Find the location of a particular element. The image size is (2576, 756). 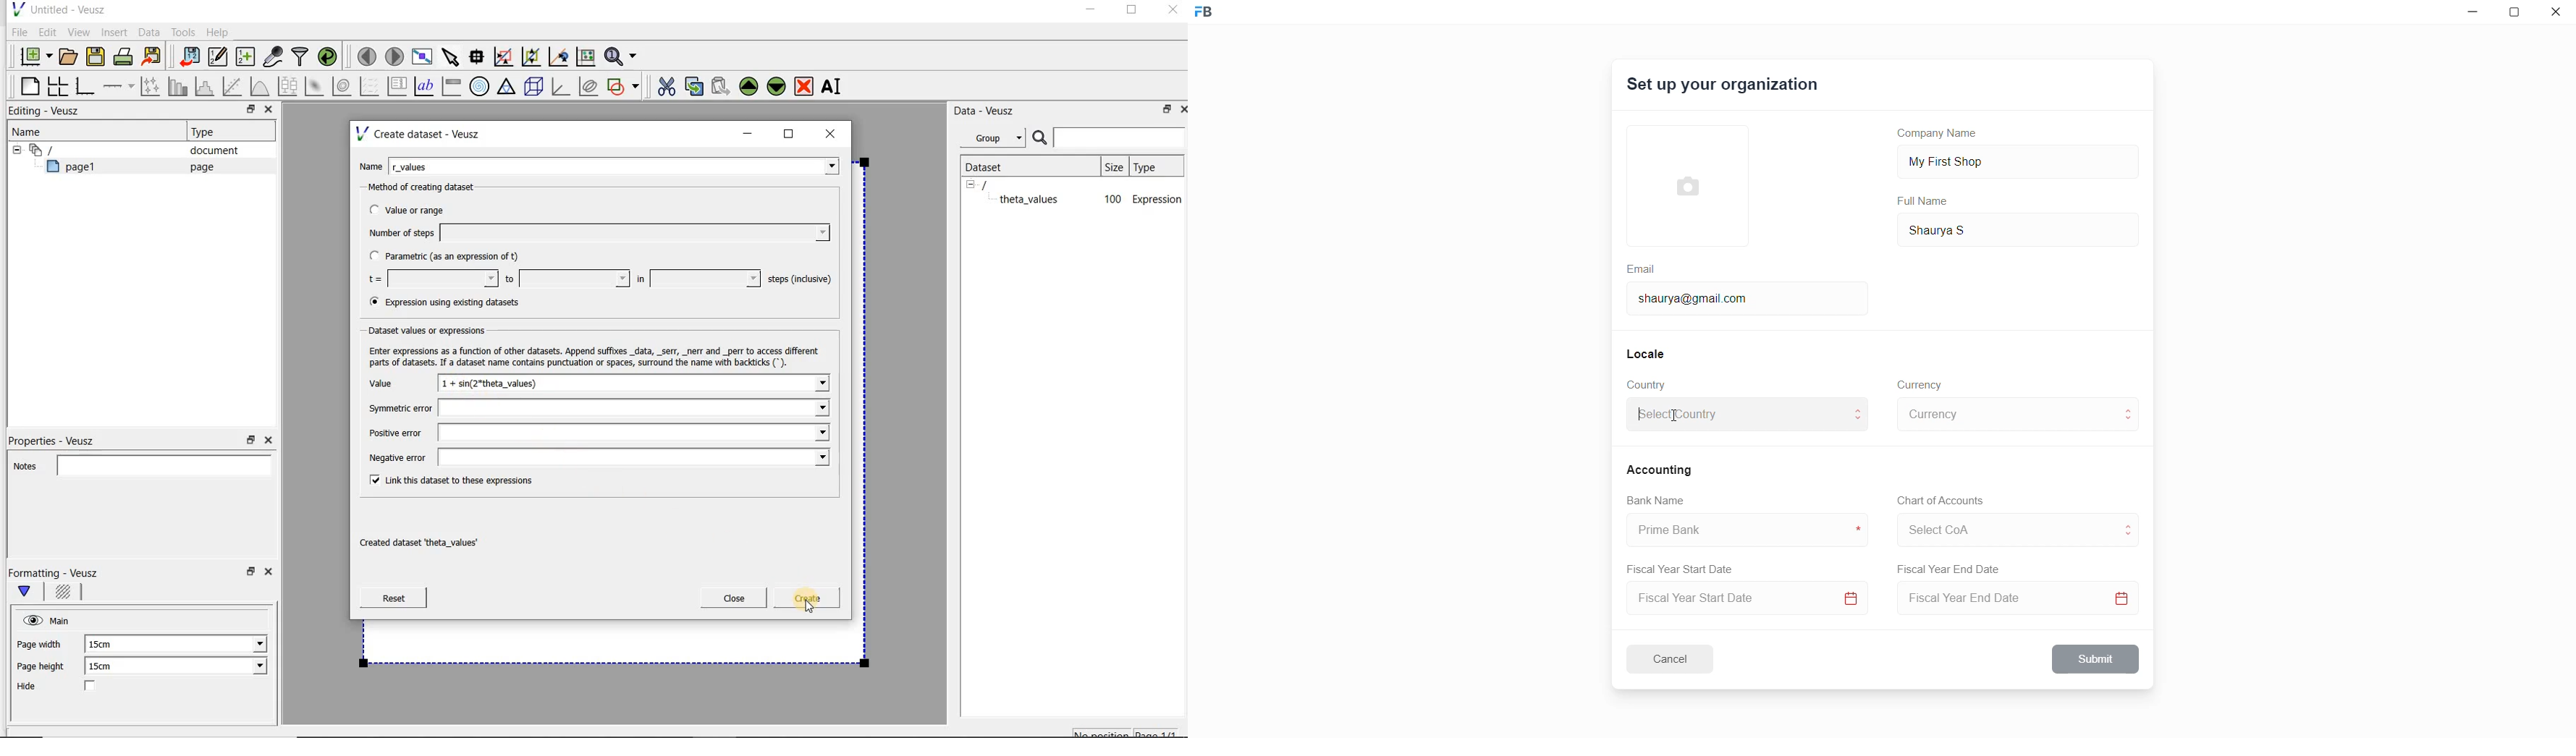

Submit  is located at coordinates (2097, 659).